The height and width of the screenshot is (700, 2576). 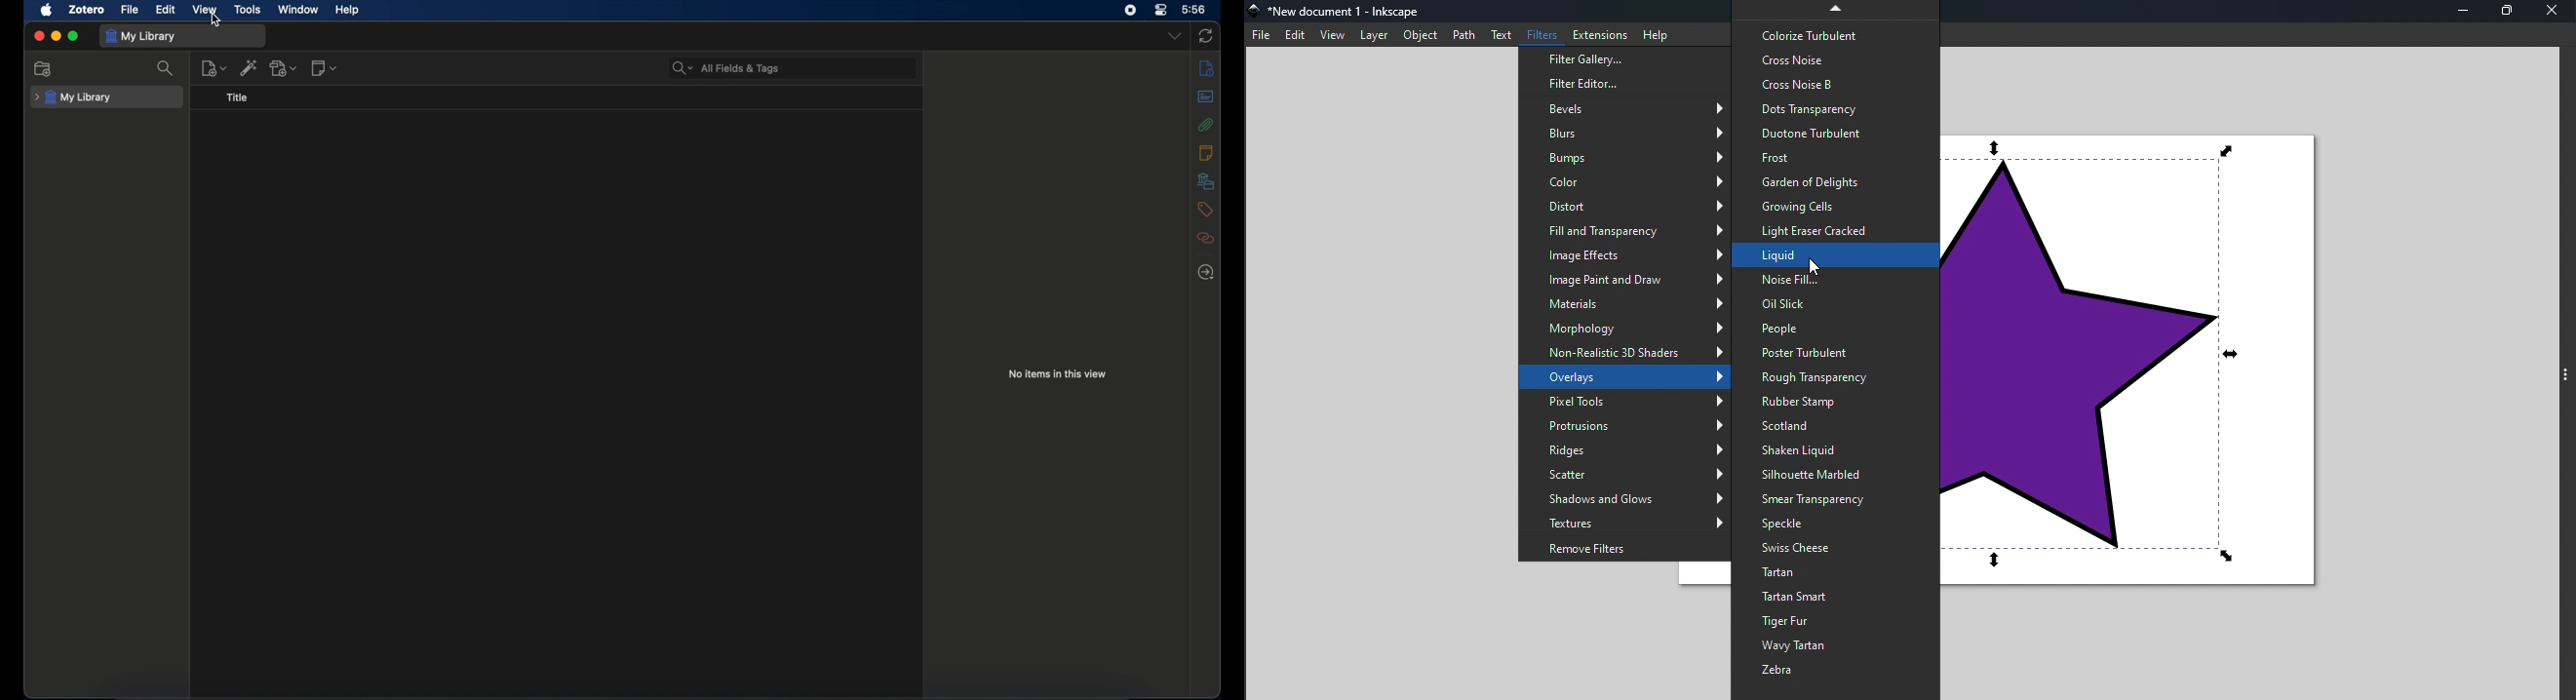 What do you see at coordinates (1206, 272) in the screenshot?
I see `locate` at bounding box center [1206, 272].